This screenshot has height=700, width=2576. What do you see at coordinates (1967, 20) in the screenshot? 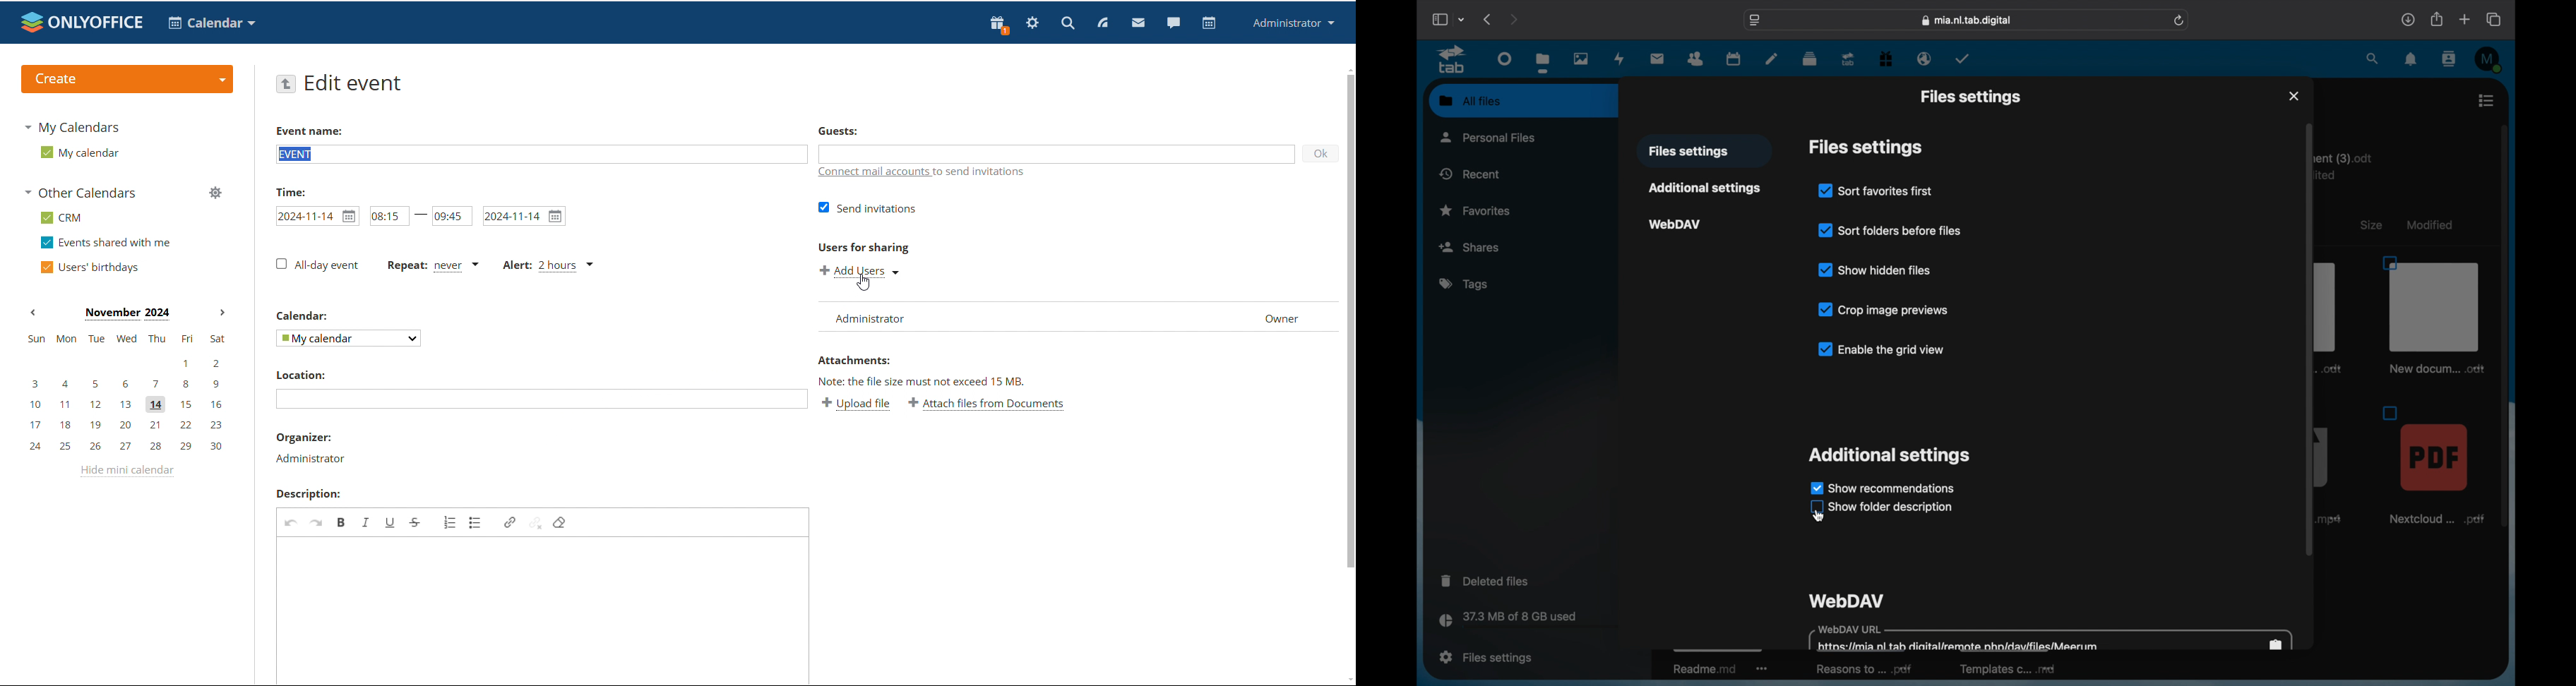
I see `web address` at bounding box center [1967, 20].